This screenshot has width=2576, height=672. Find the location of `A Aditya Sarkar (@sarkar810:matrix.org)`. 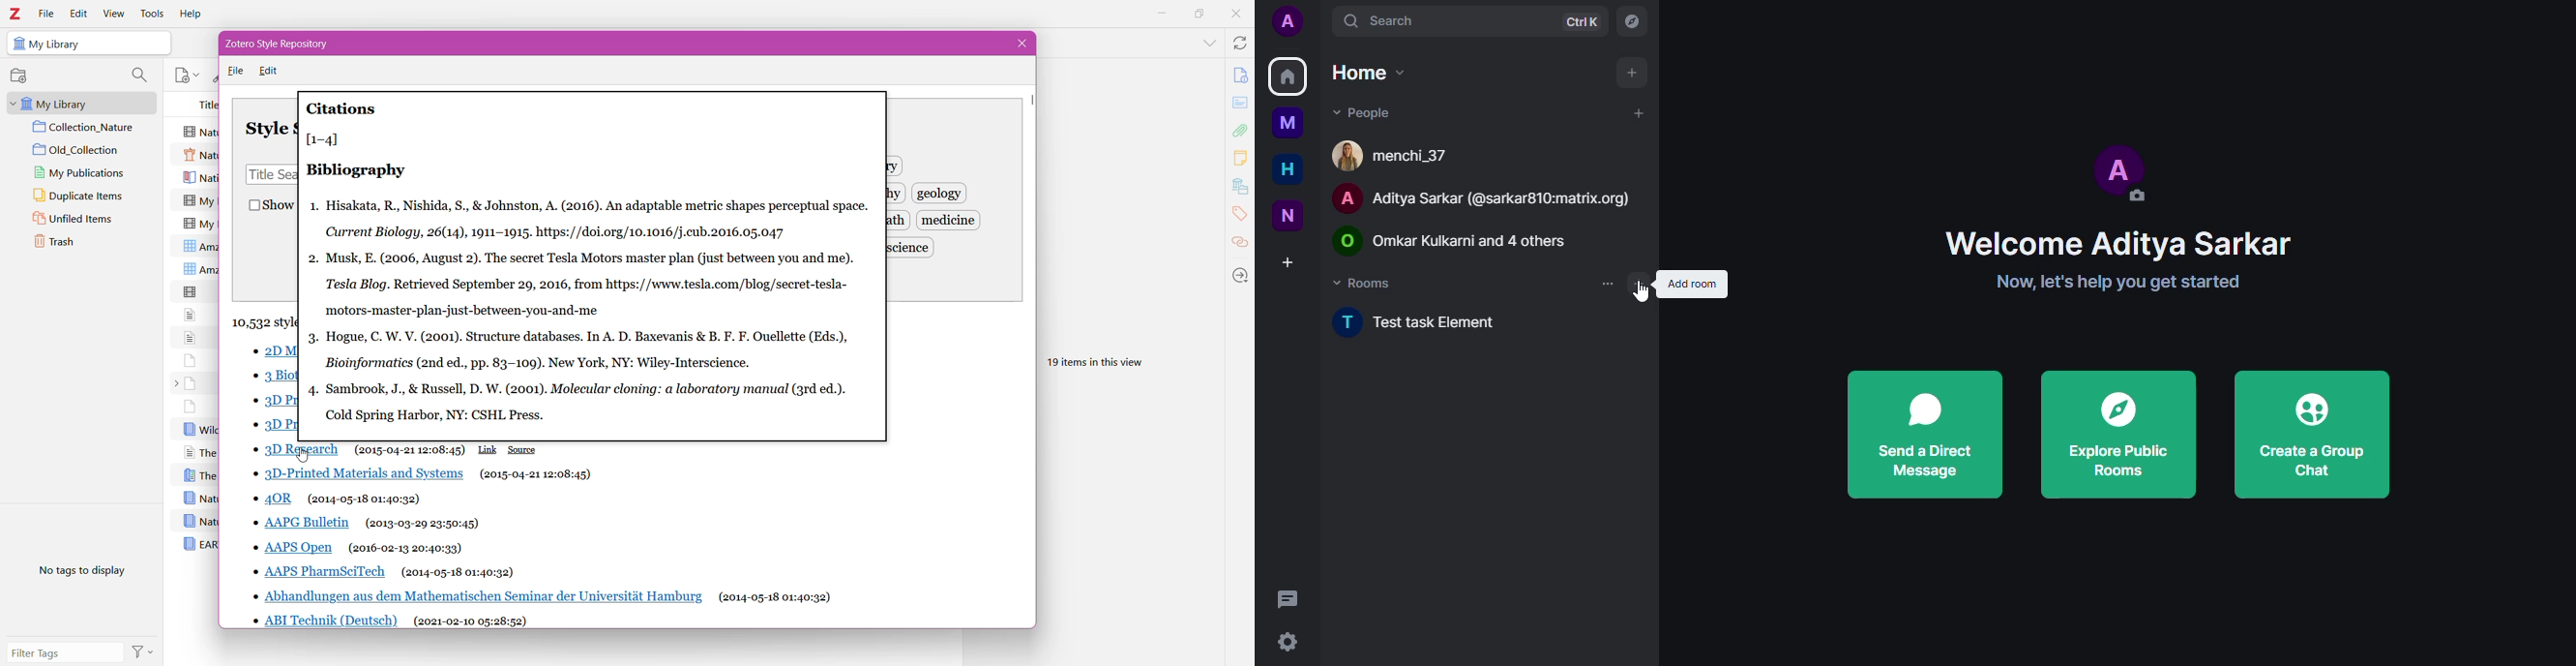

A Aditya Sarkar (@sarkar810:matrix.org) is located at coordinates (1485, 197).